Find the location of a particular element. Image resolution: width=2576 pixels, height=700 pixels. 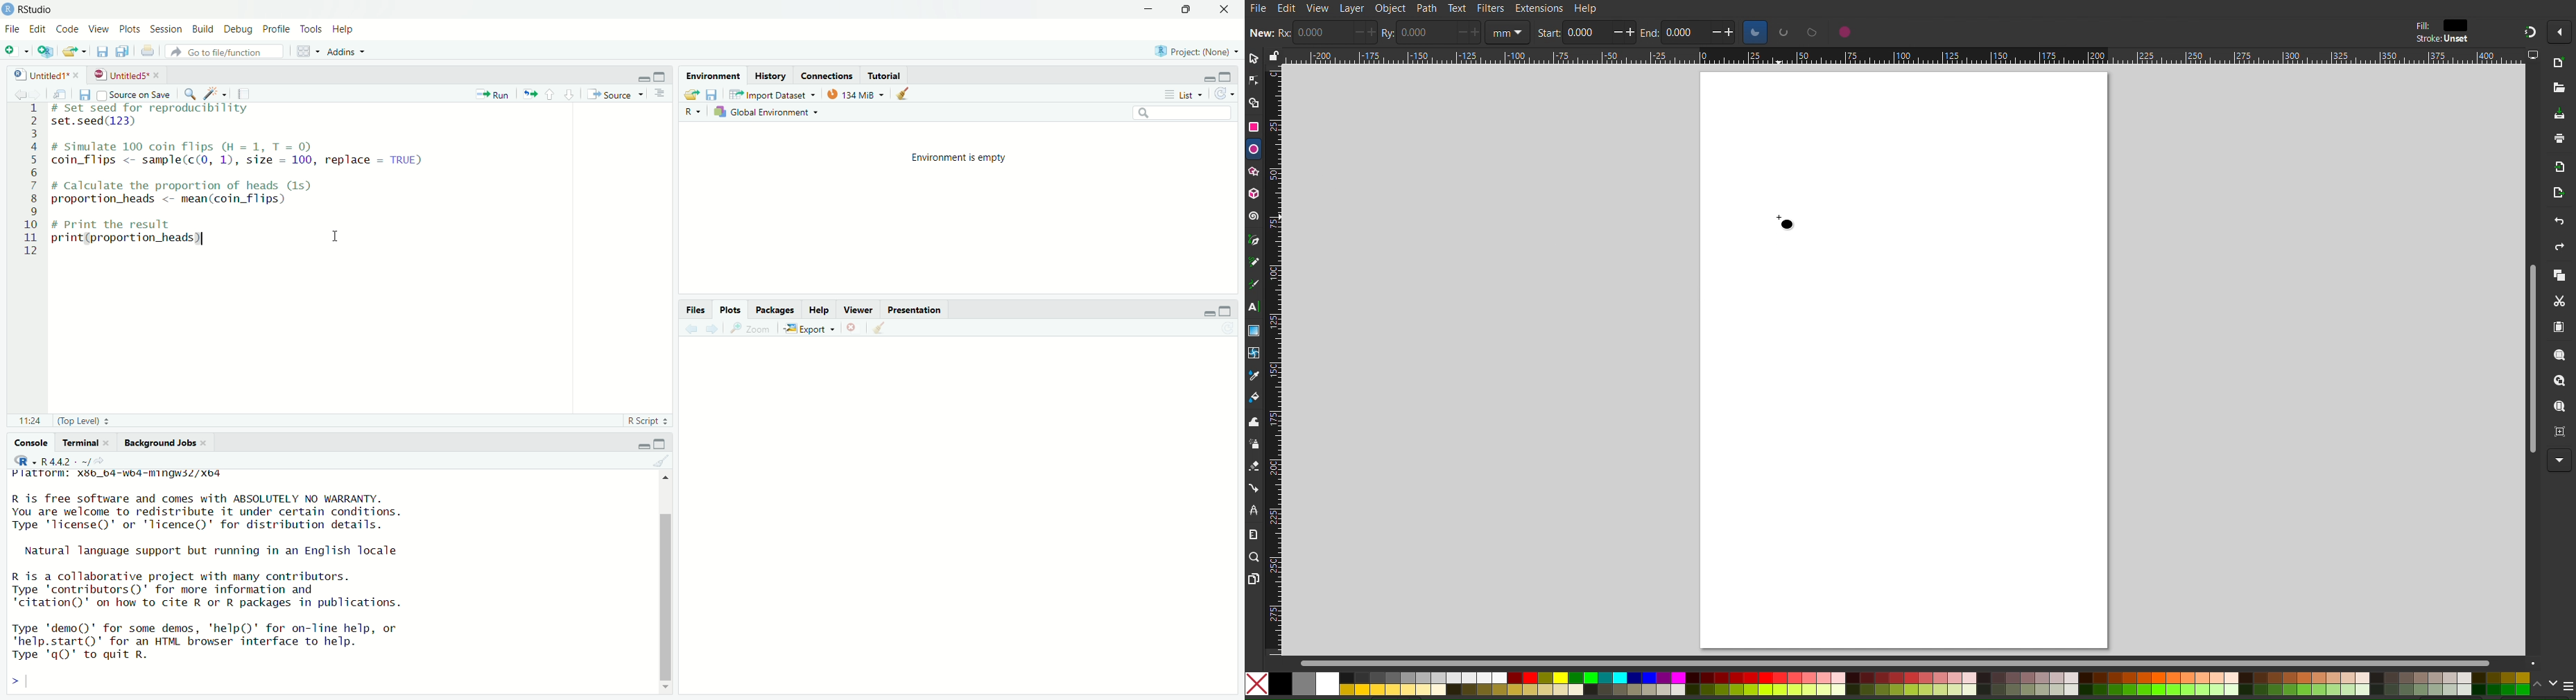

addins is located at coordinates (346, 51).